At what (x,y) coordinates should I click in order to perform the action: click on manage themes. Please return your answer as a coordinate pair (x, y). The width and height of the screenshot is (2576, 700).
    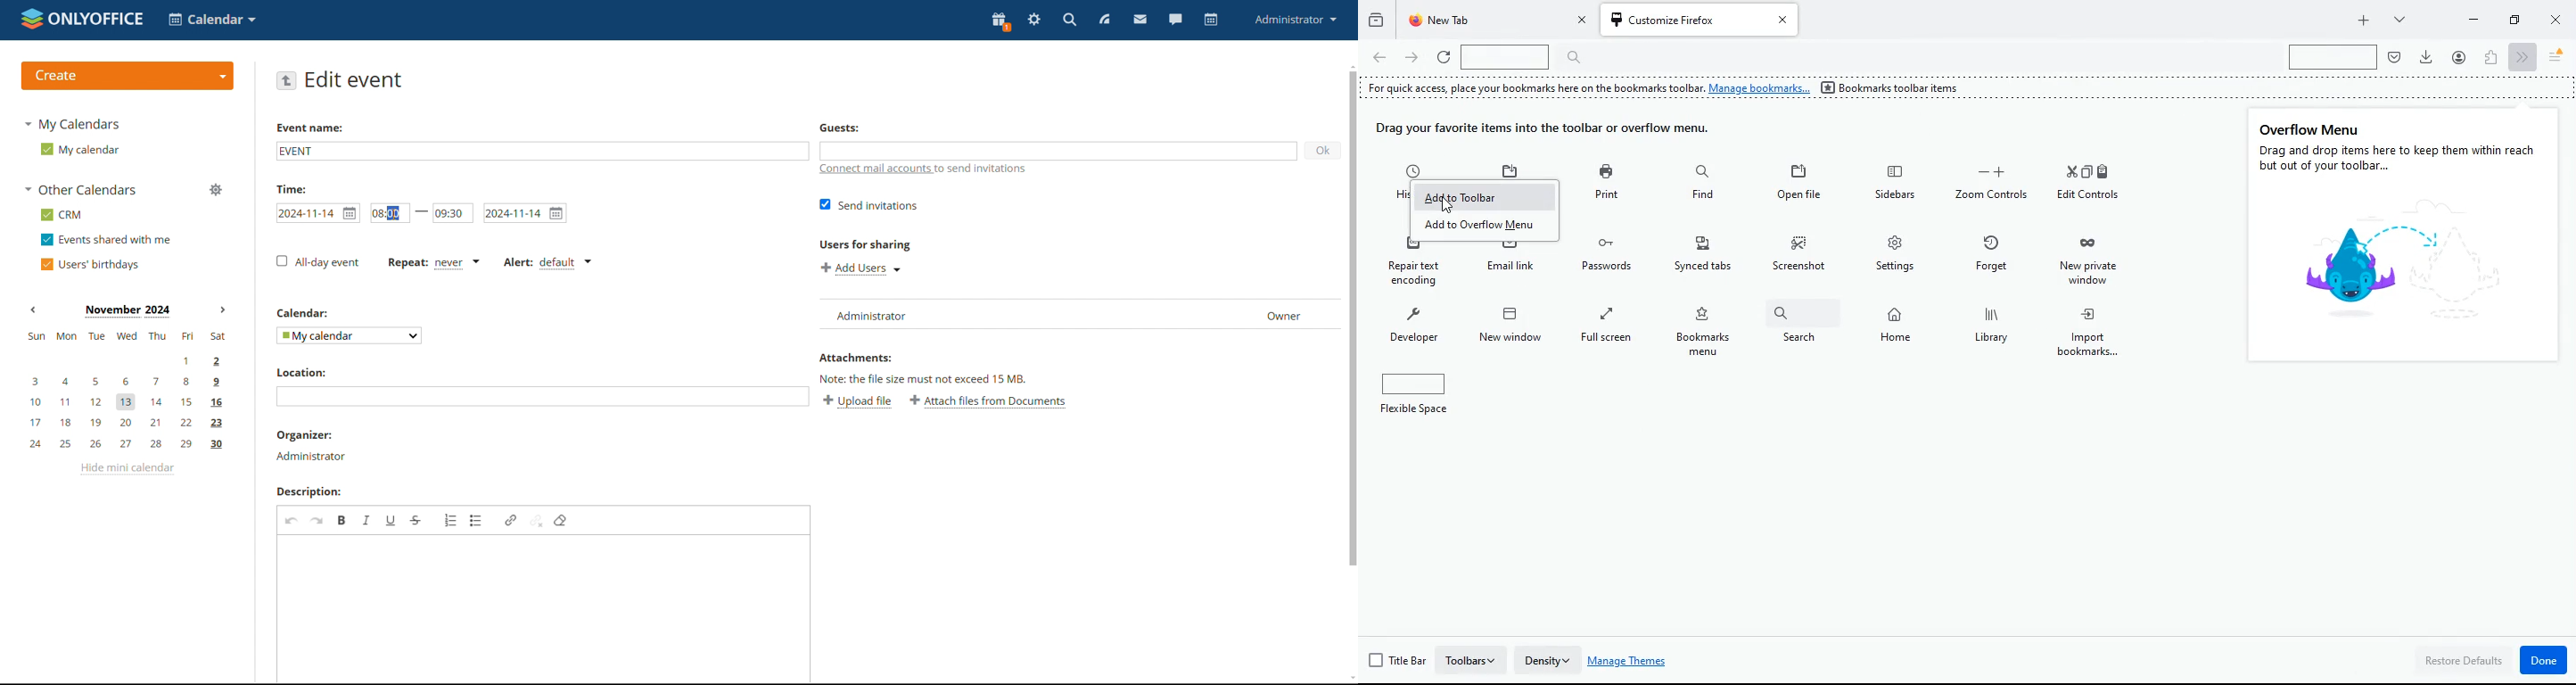
    Looking at the image, I should click on (1634, 662).